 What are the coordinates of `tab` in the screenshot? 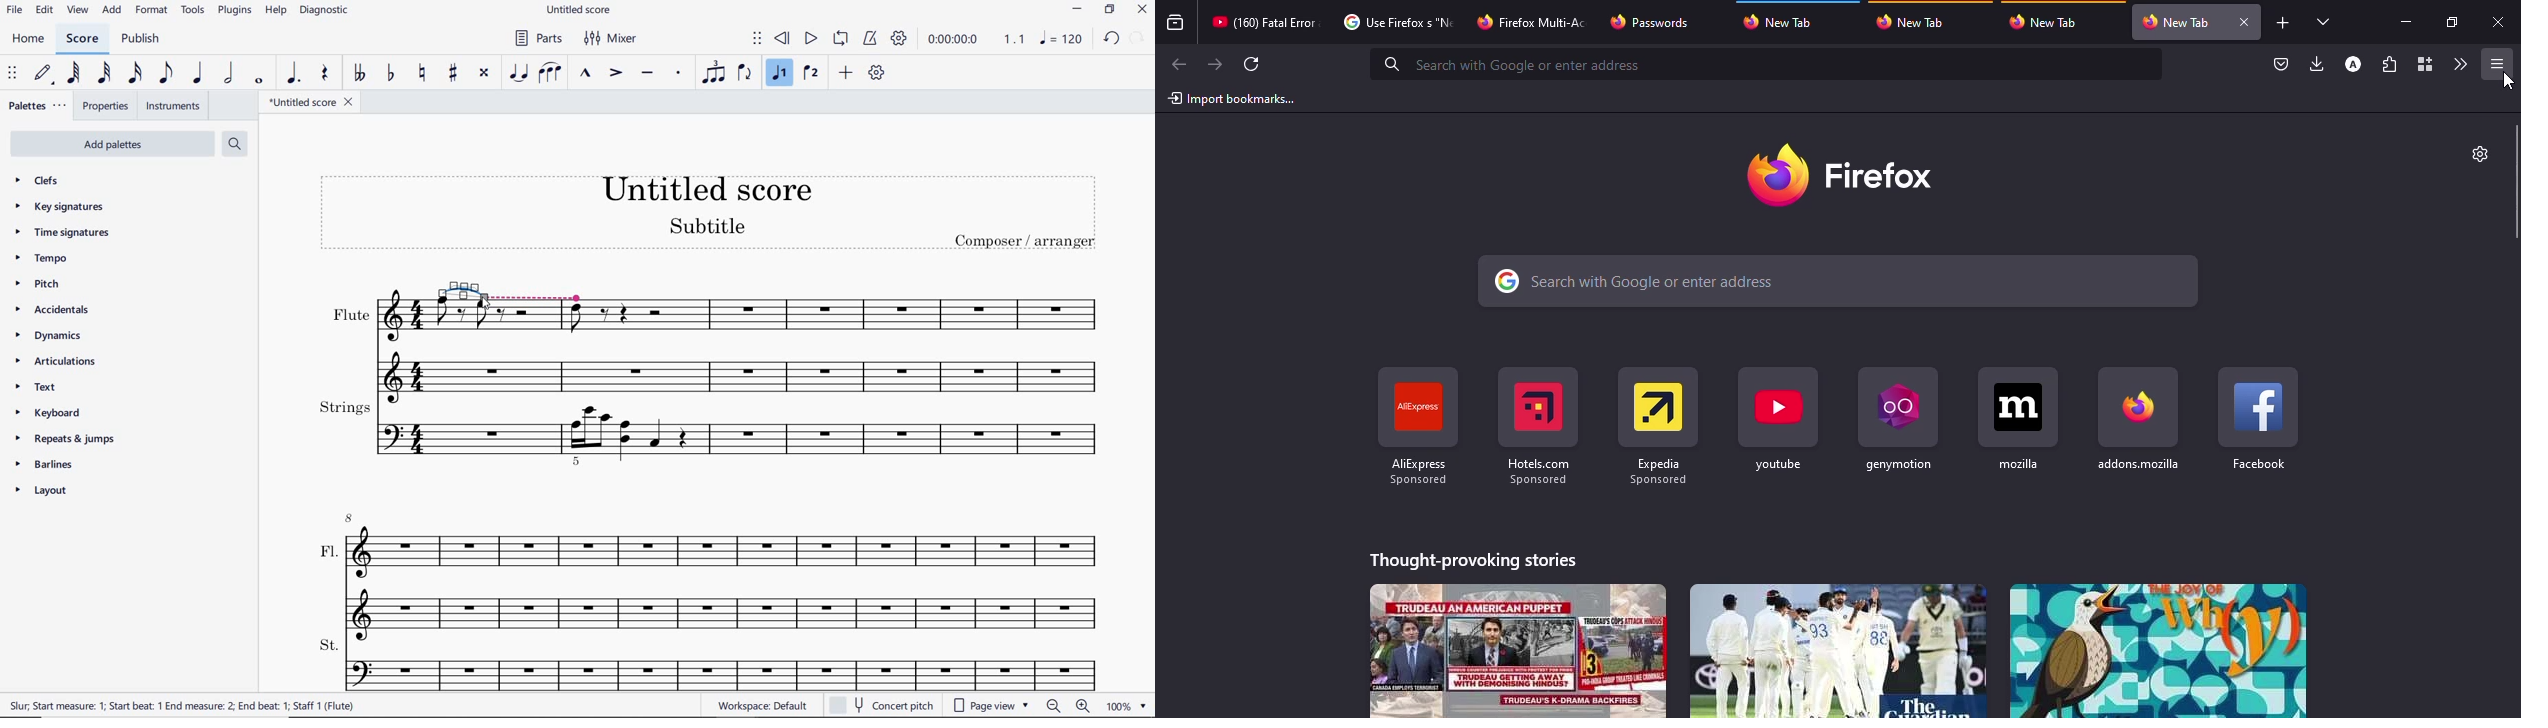 It's located at (1787, 19).